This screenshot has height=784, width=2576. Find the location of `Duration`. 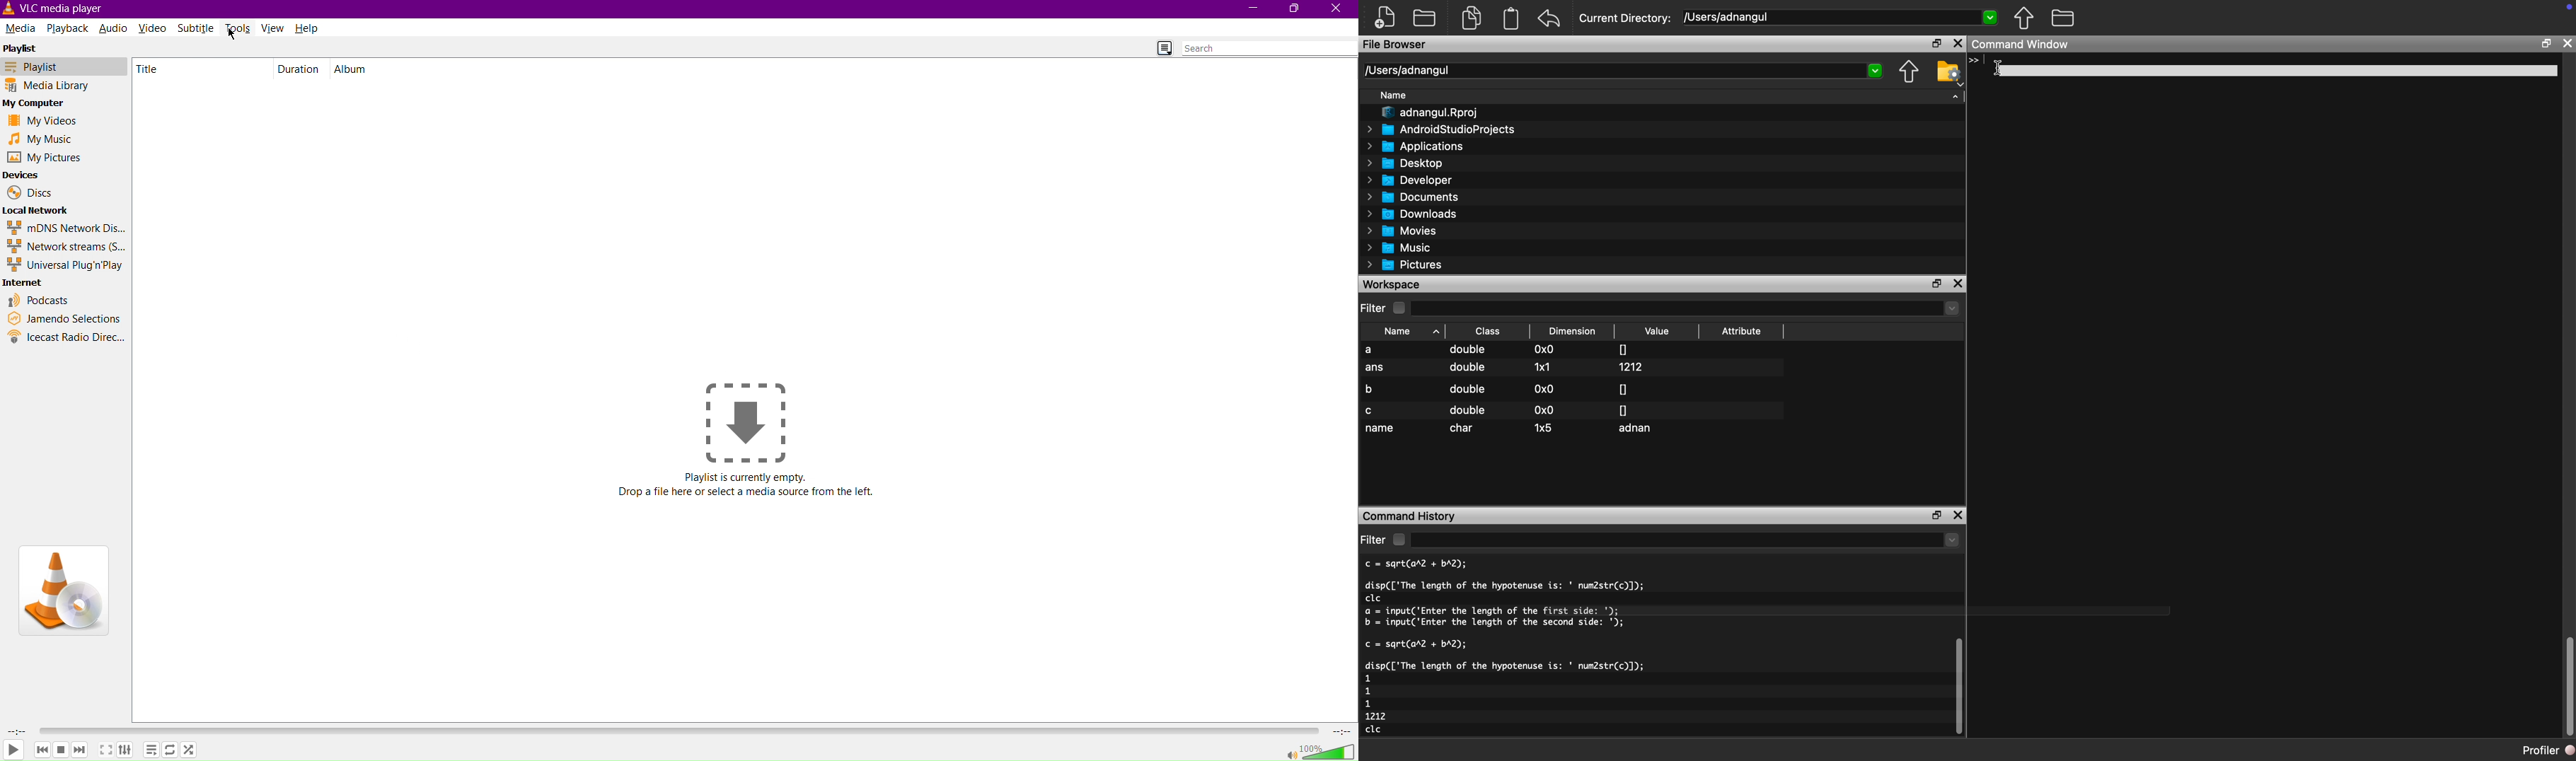

Duration is located at coordinates (13, 728).